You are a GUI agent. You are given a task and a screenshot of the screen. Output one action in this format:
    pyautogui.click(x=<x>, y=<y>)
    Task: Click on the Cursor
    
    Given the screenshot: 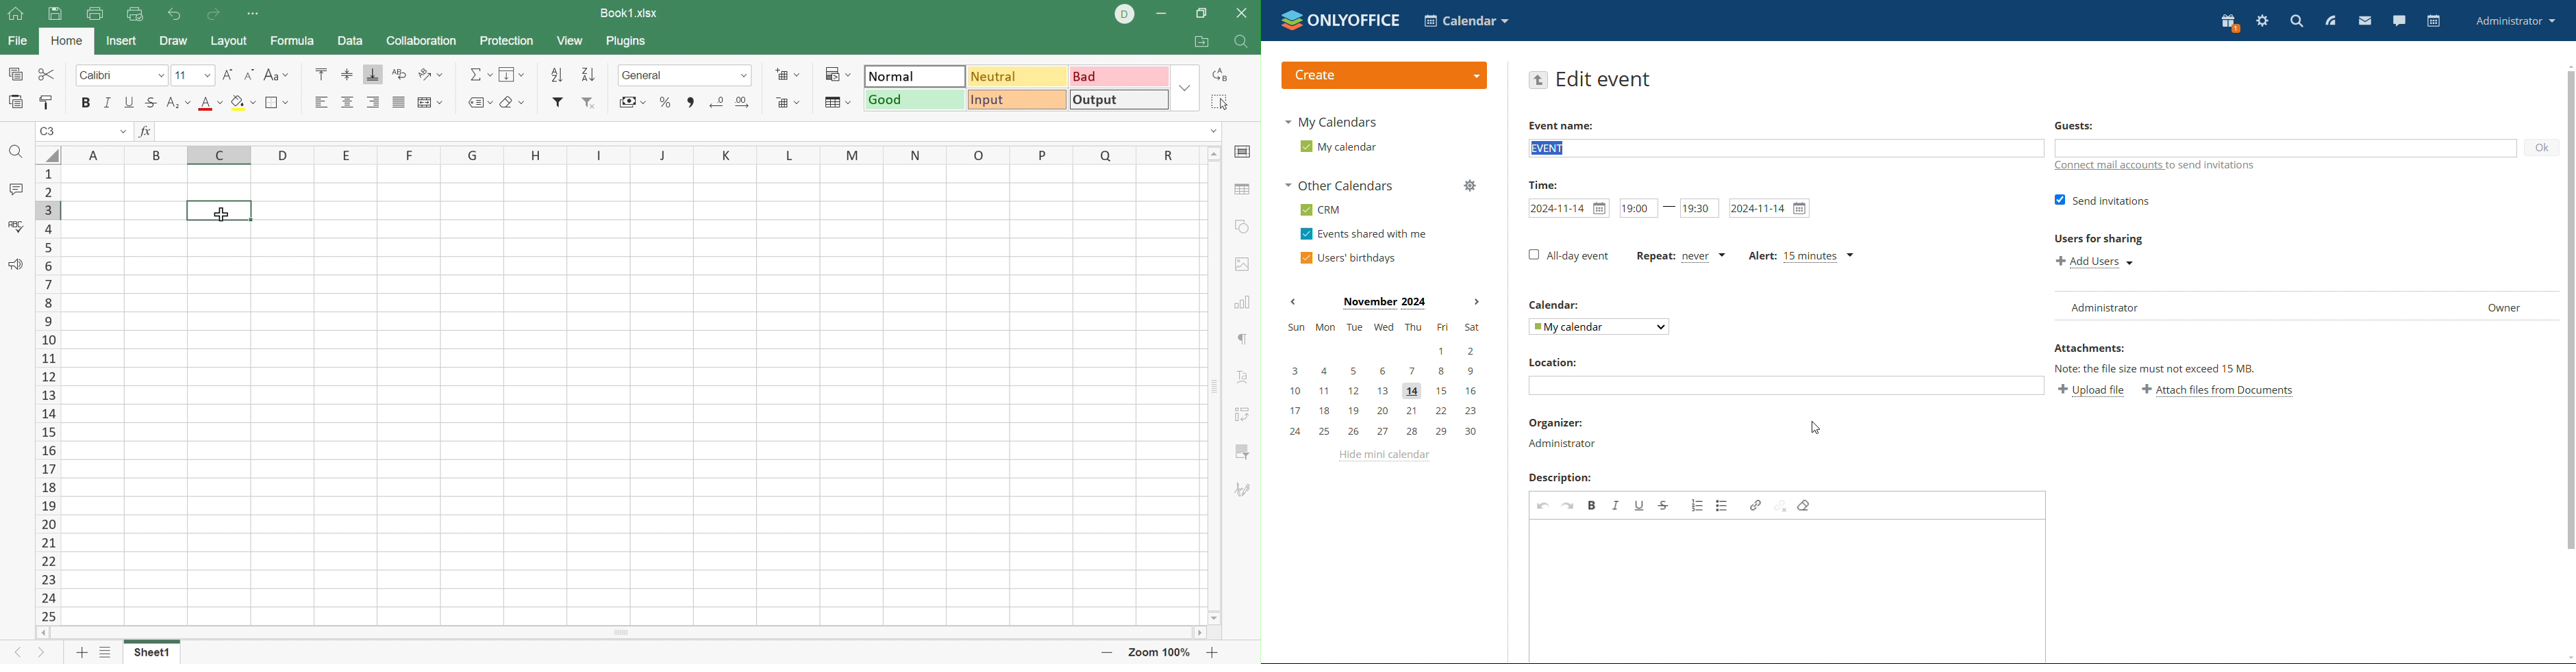 What is the action you would take?
    pyautogui.click(x=220, y=214)
    